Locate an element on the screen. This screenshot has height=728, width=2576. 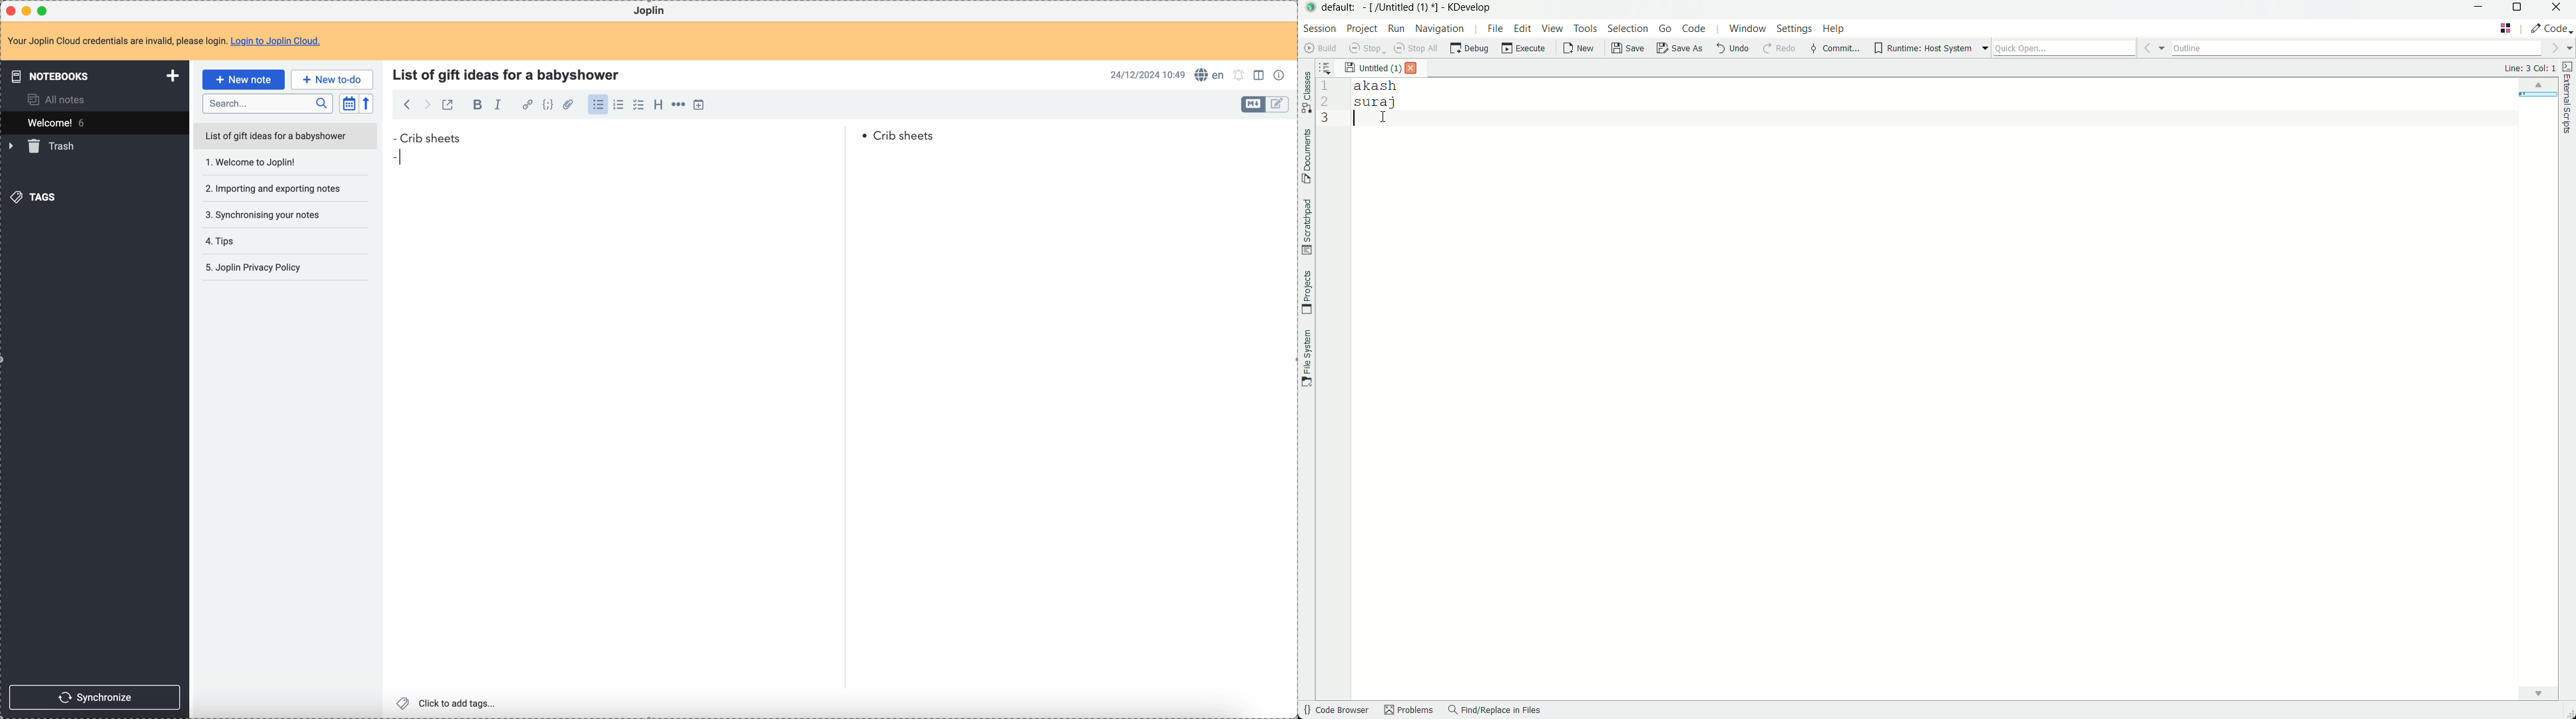
projects is located at coordinates (1307, 293).